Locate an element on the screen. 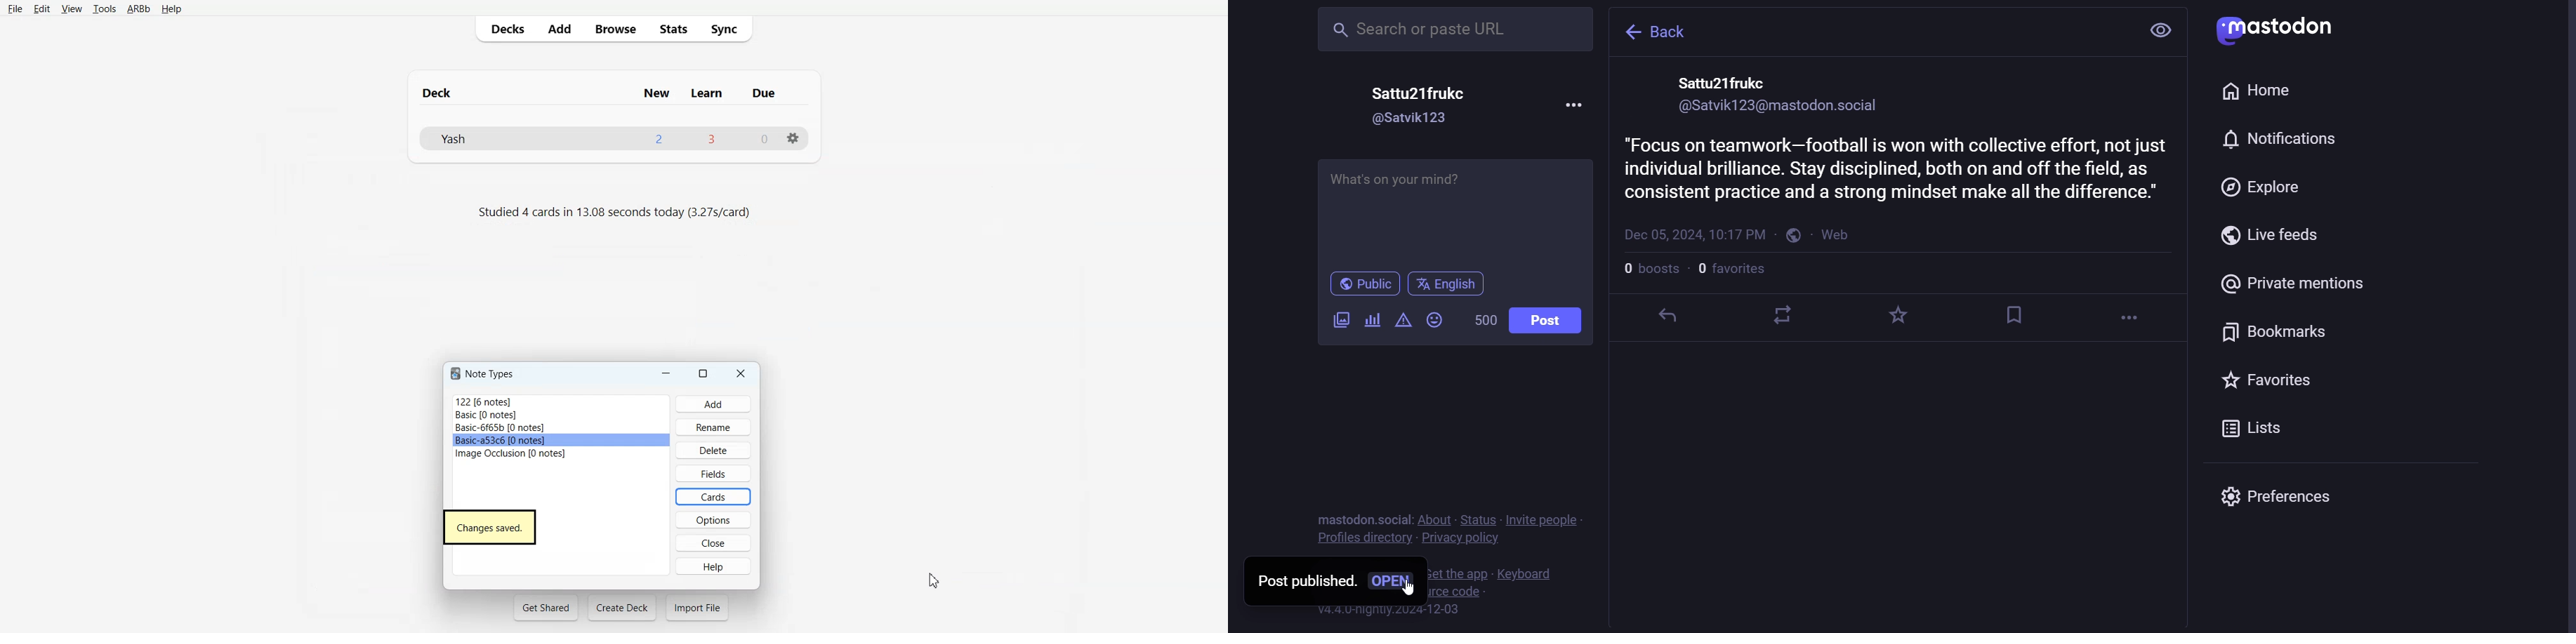  Text is located at coordinates (491, 528).